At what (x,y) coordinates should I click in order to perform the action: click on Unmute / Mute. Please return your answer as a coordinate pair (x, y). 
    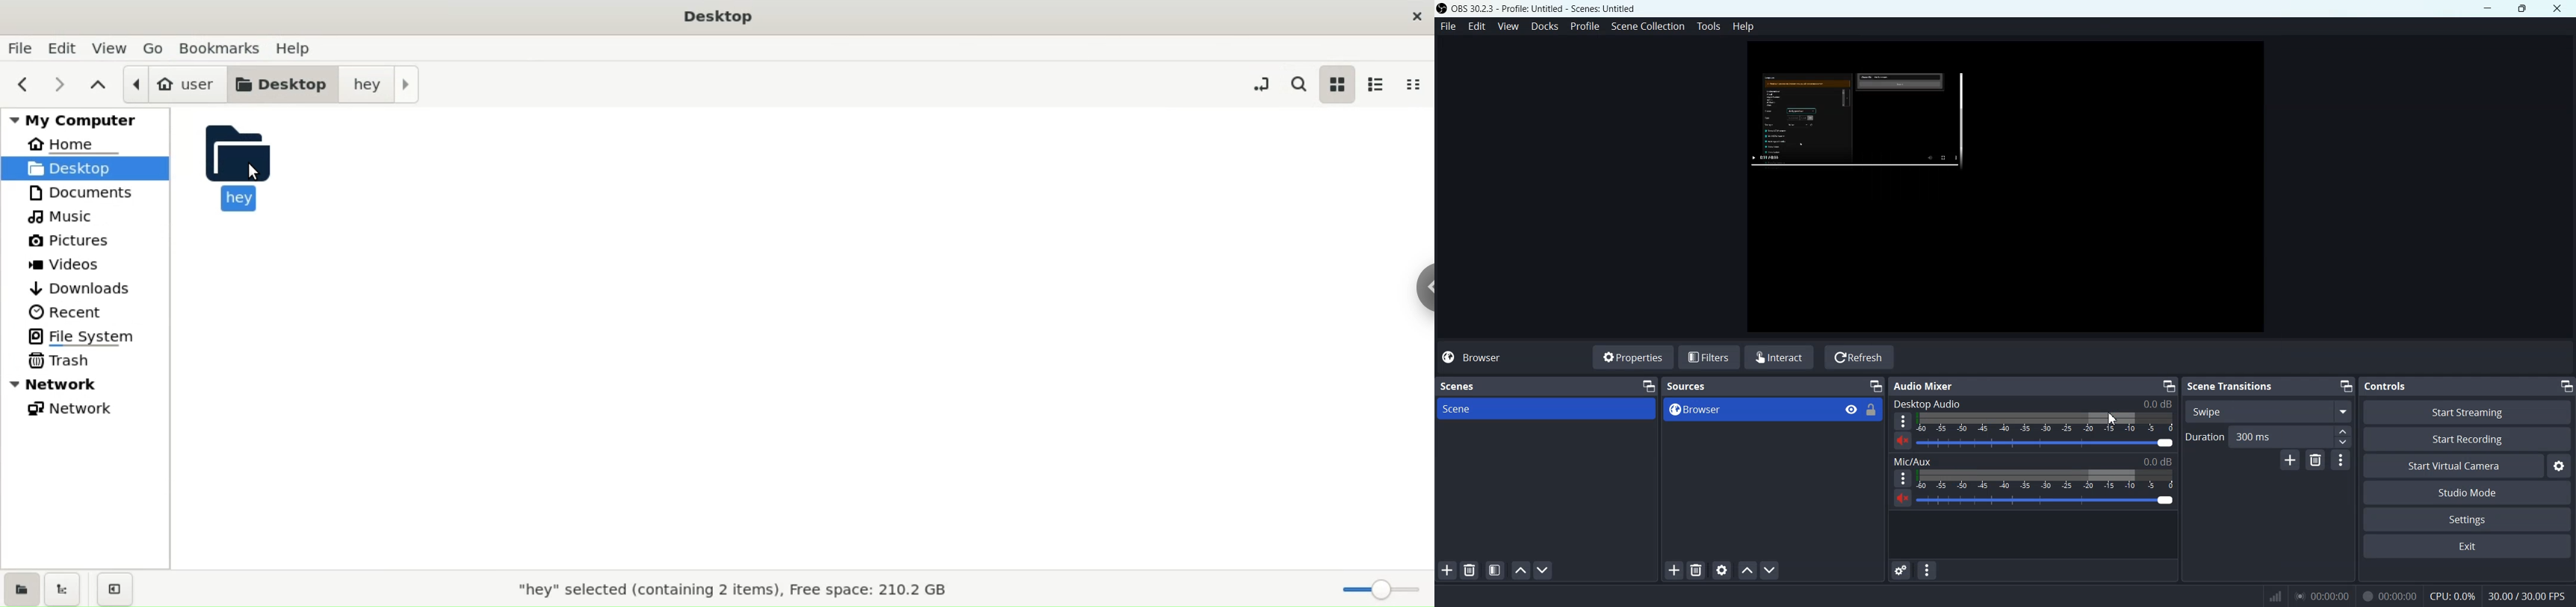
    Looking at the image, I should click on (1902, 441).